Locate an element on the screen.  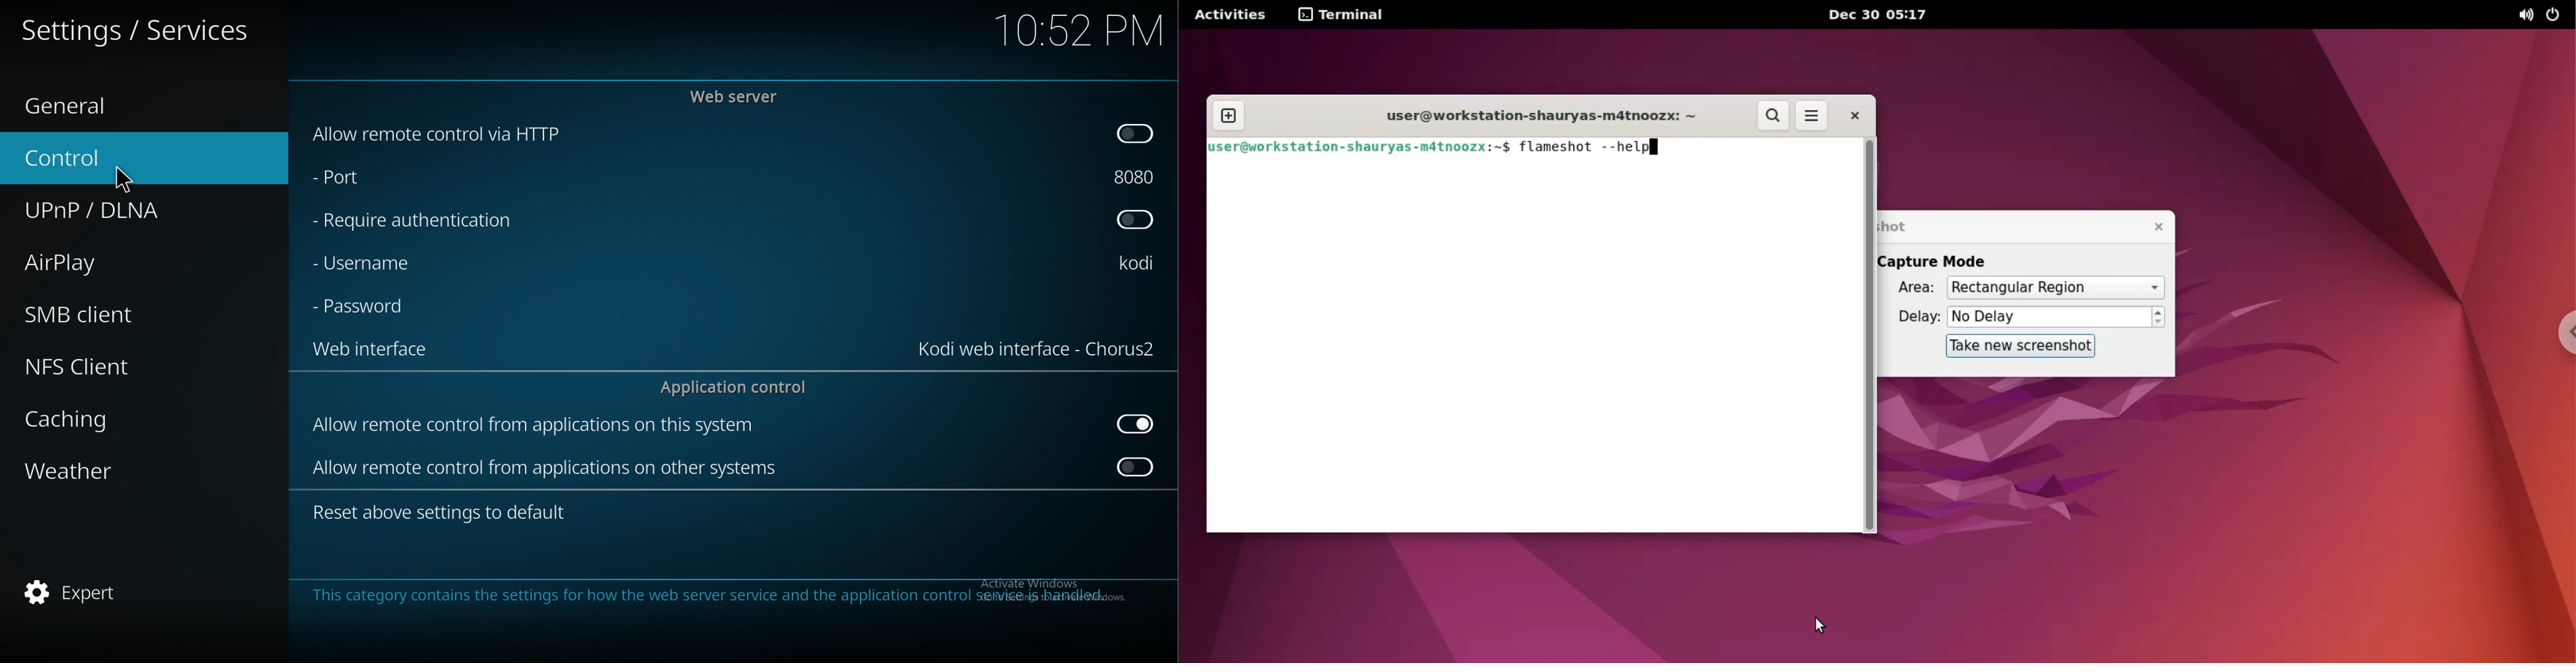
web interface is located at coordinates (1039, 349).